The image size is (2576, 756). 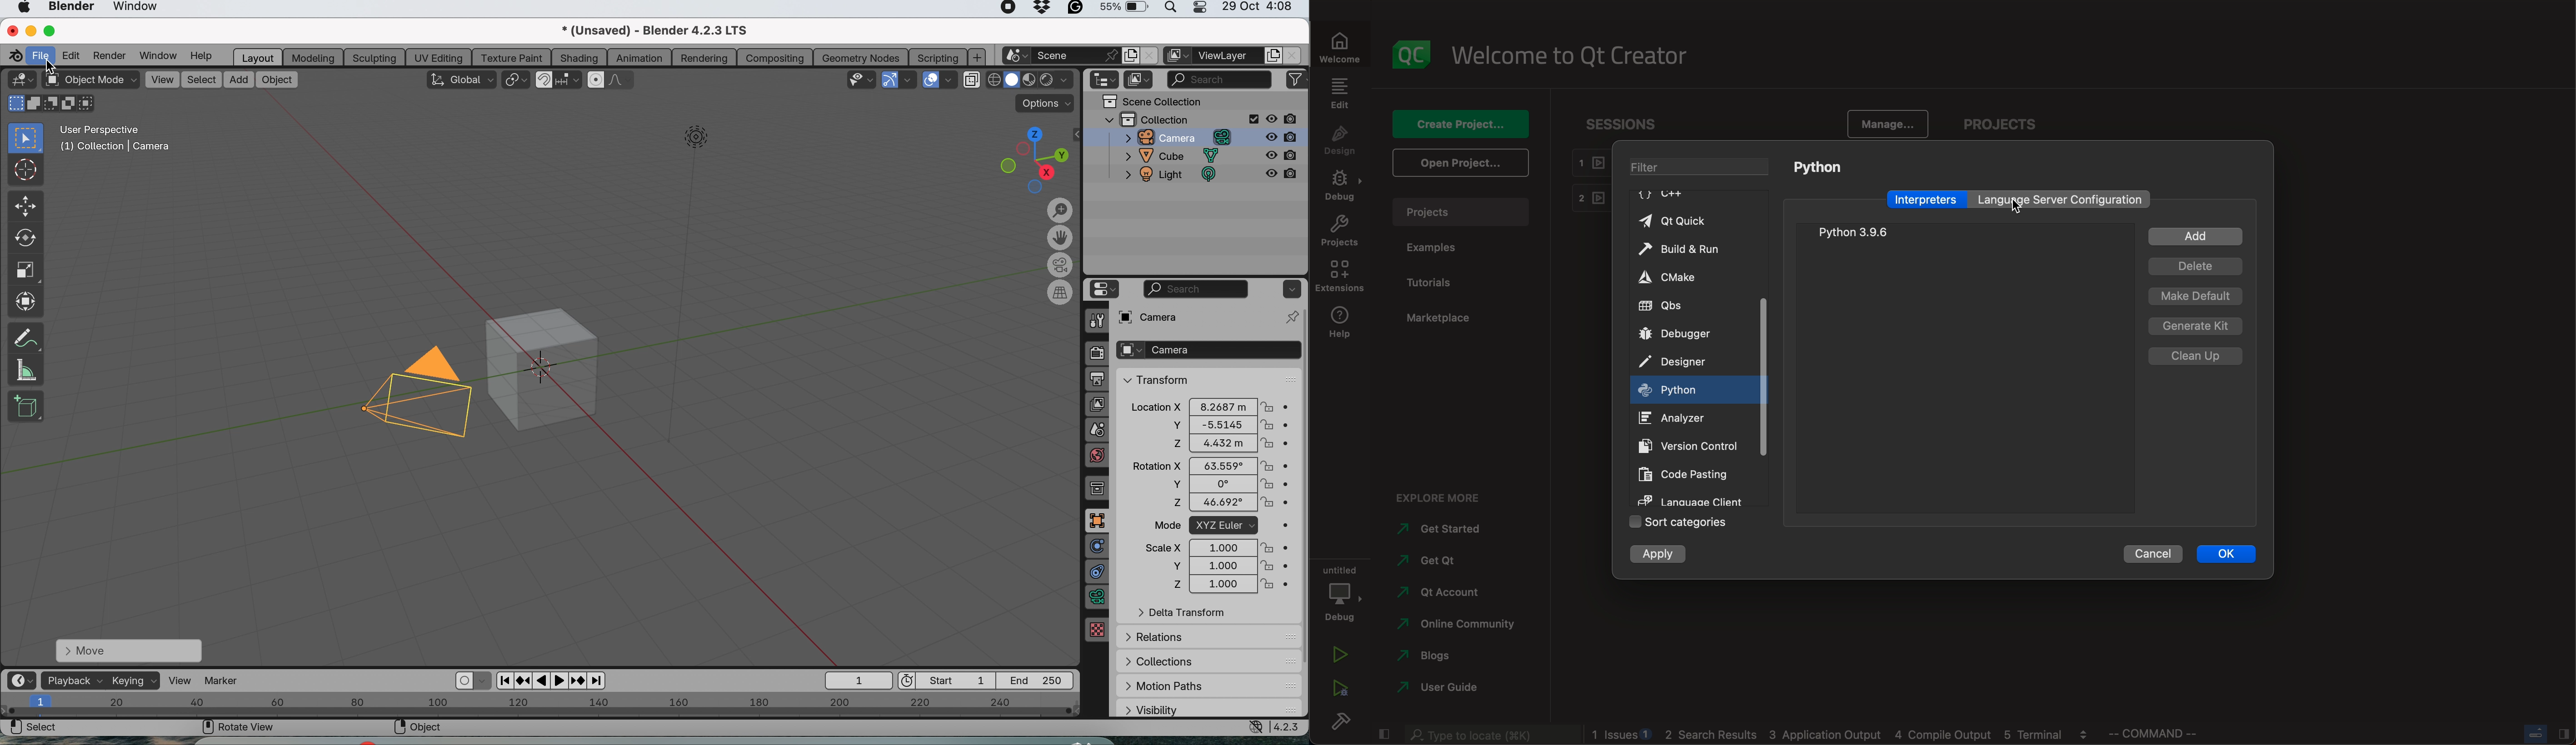 What do you see at coordinates (2198, 325) in the screenshot?
I see `kit` at bounding box center [2198, 325].